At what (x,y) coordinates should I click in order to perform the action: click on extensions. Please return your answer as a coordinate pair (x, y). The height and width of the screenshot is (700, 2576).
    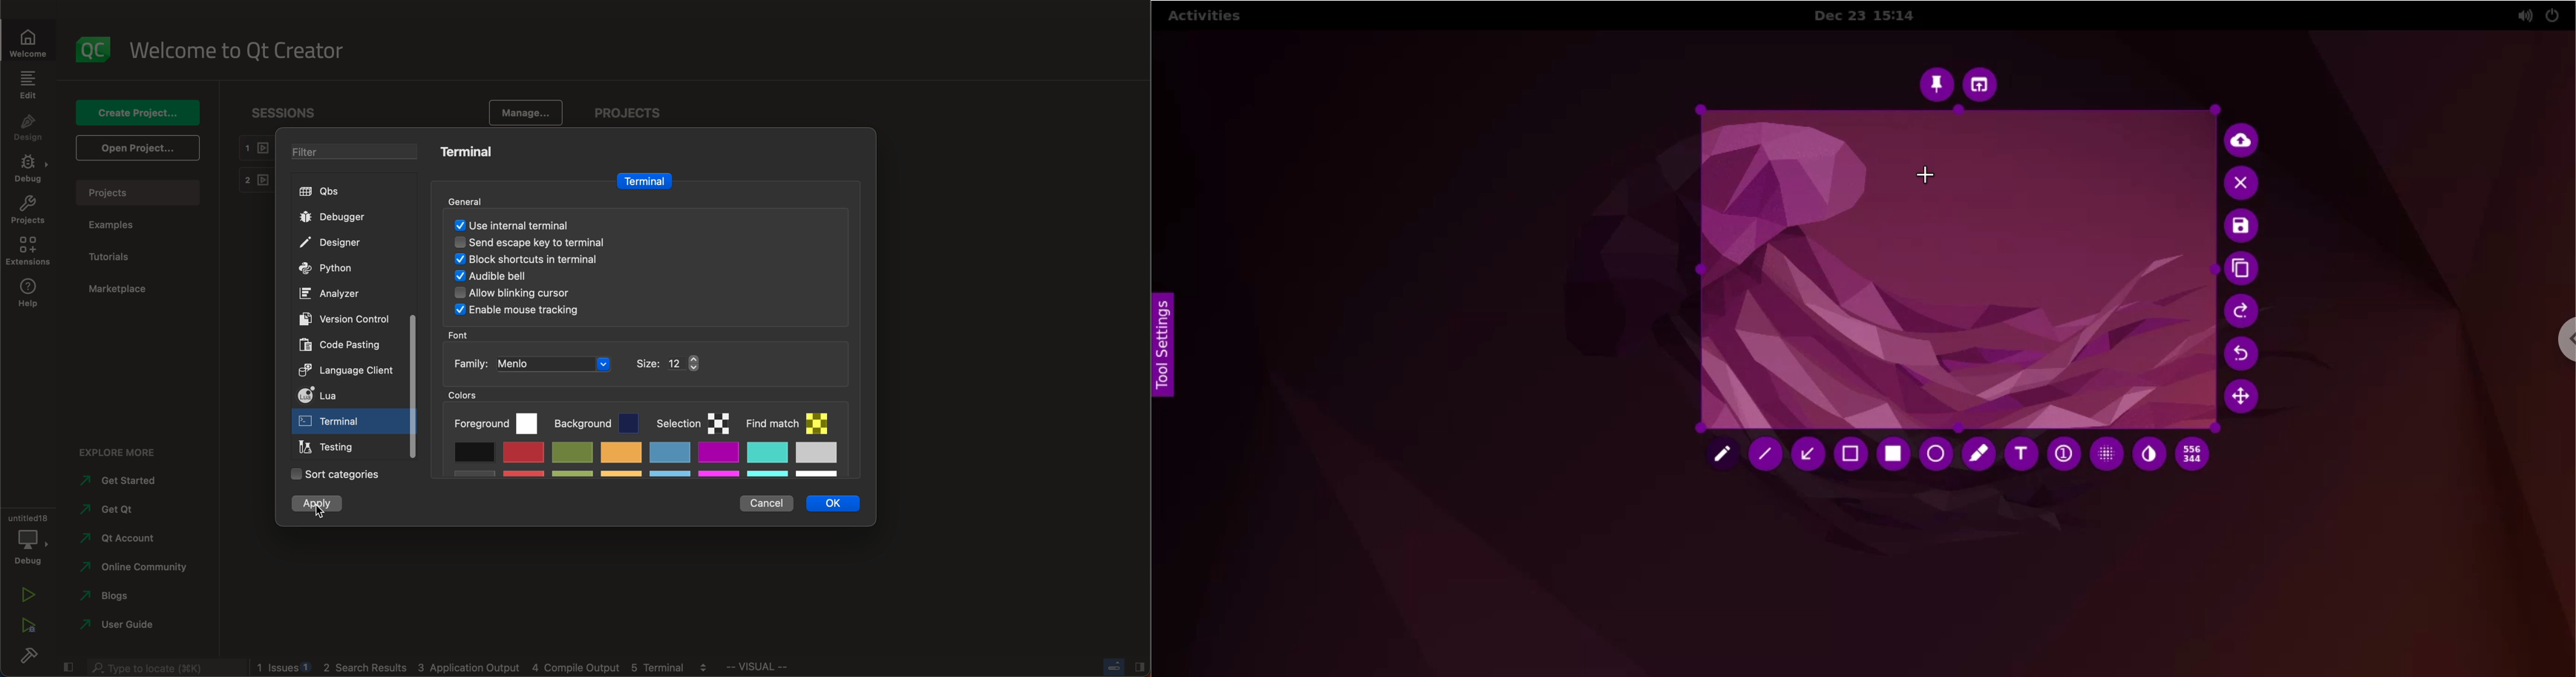
    Looking at the image, I should click on (30, 252).